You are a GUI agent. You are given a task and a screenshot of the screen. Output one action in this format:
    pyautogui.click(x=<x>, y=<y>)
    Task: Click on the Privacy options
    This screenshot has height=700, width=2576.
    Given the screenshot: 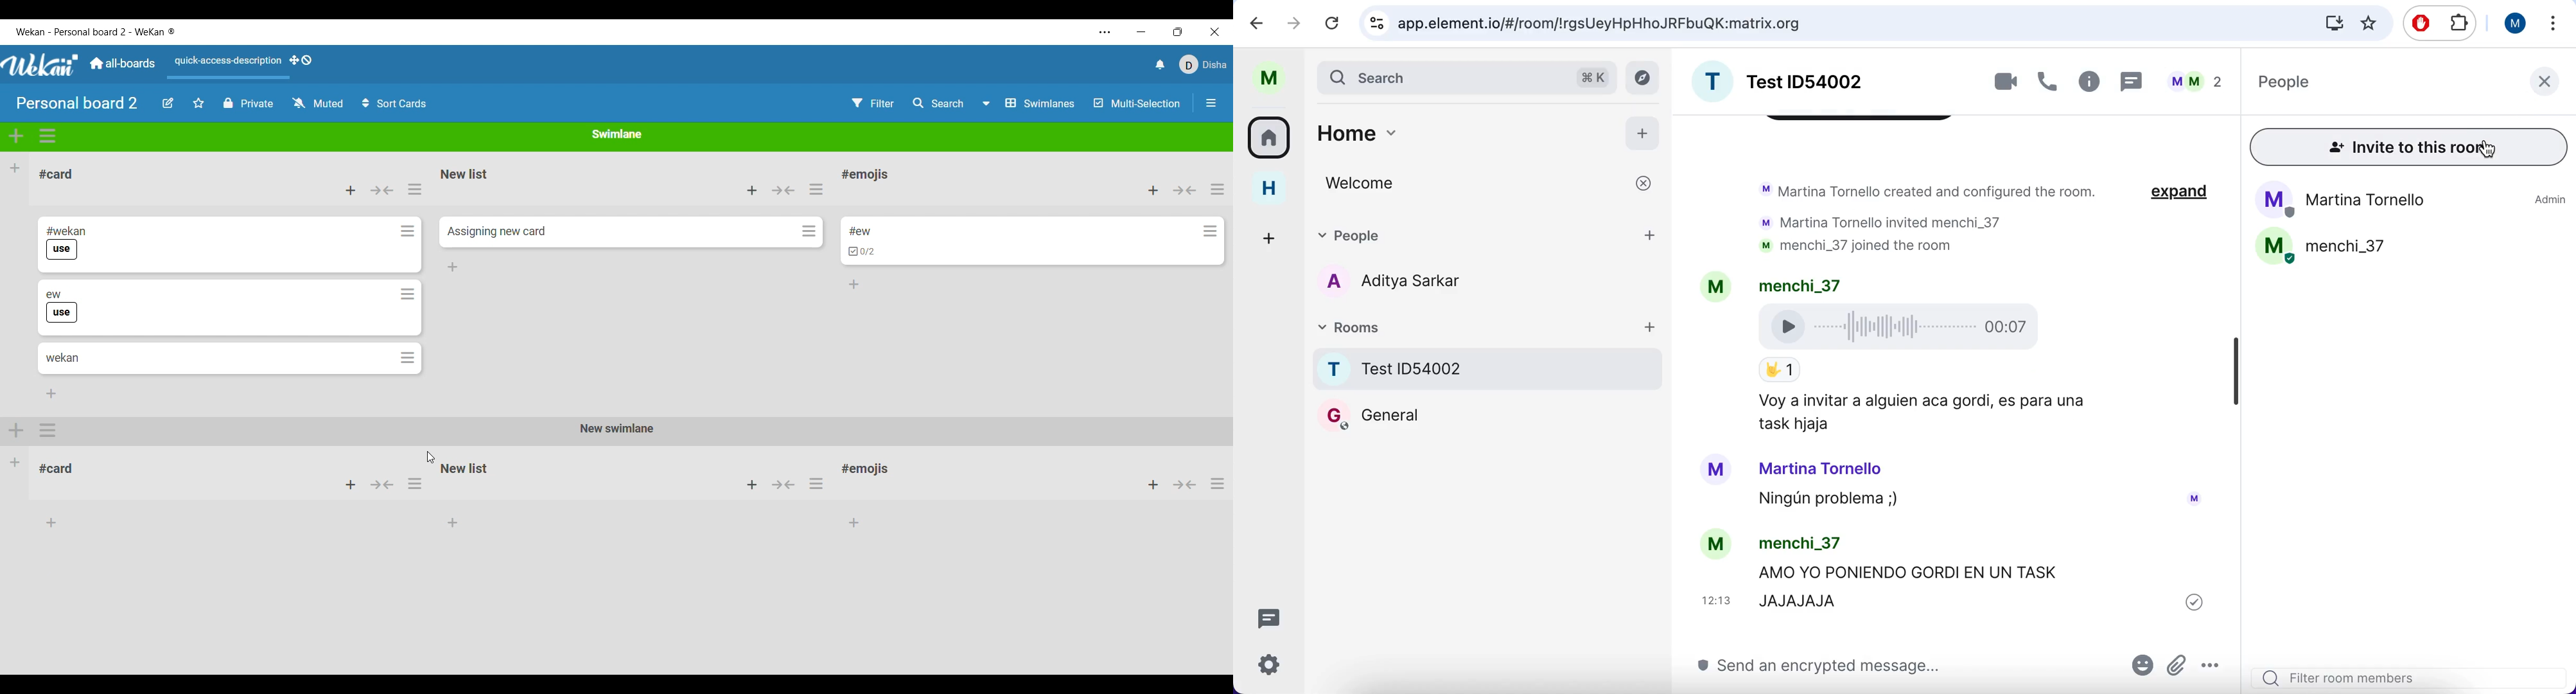 What is the action you would take?
    pyautogui.click(x=248, y=103)
    